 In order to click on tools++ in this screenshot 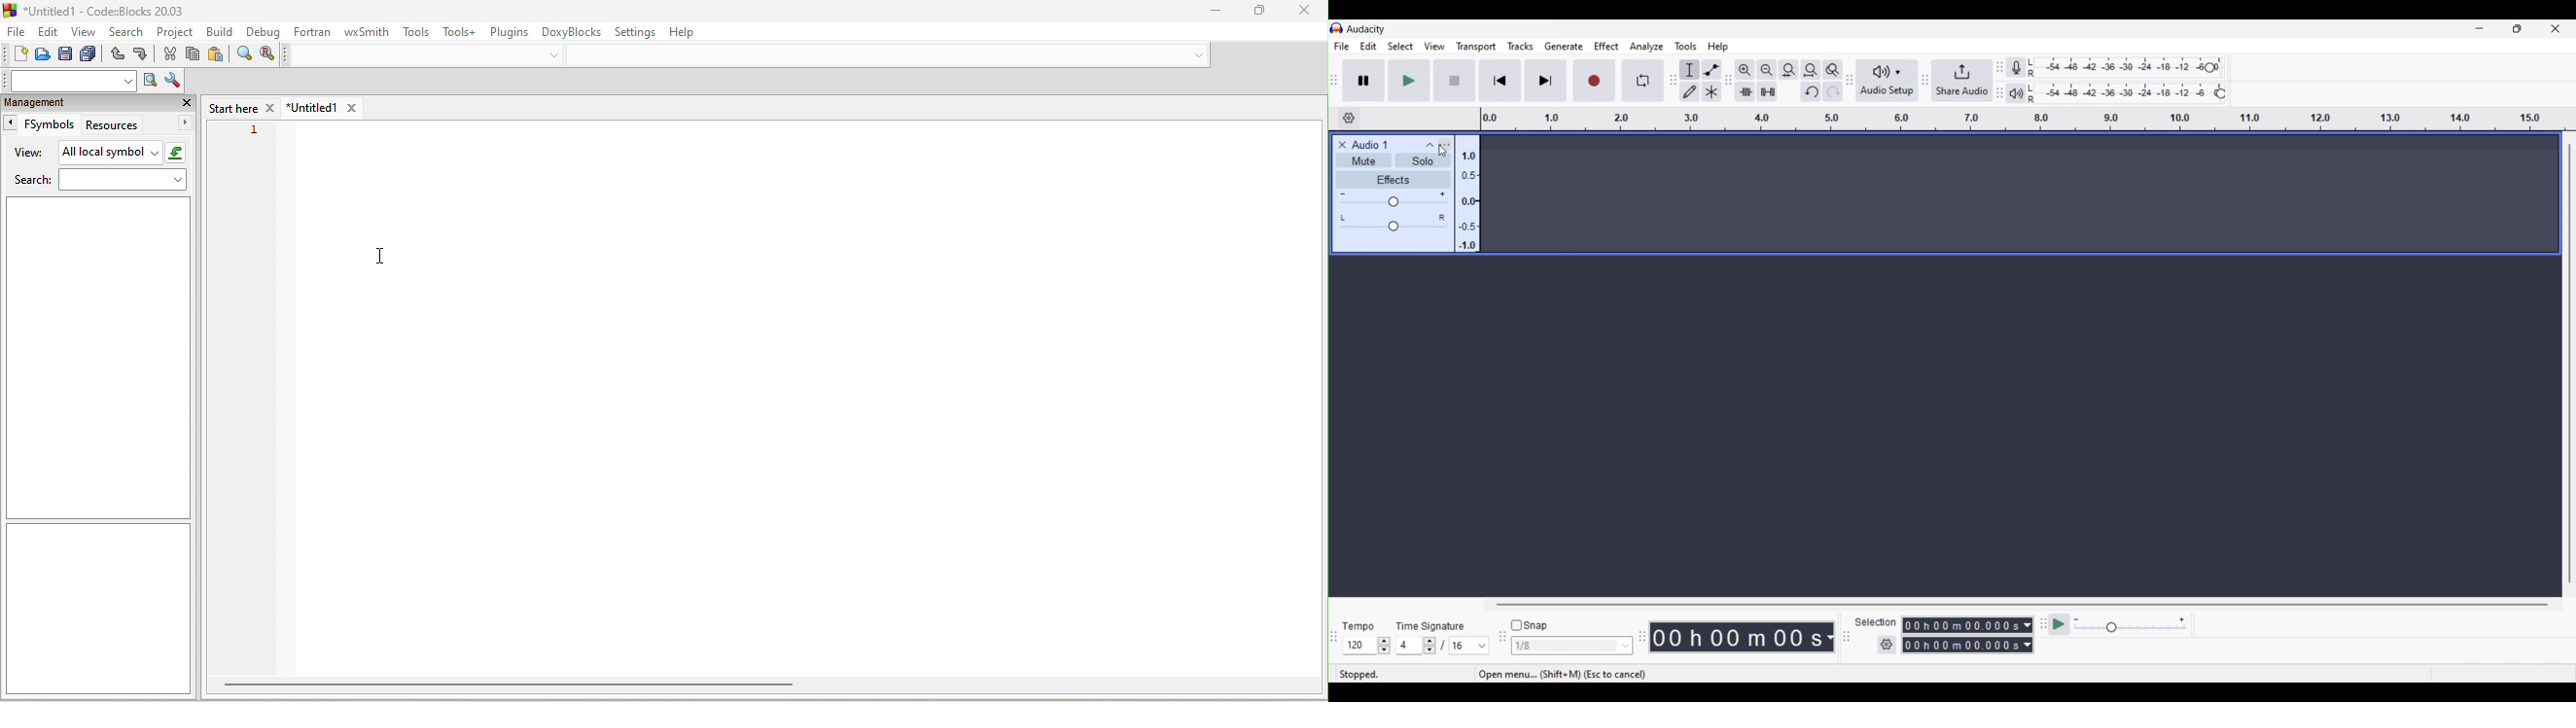, I will do `click(463, 30)`.